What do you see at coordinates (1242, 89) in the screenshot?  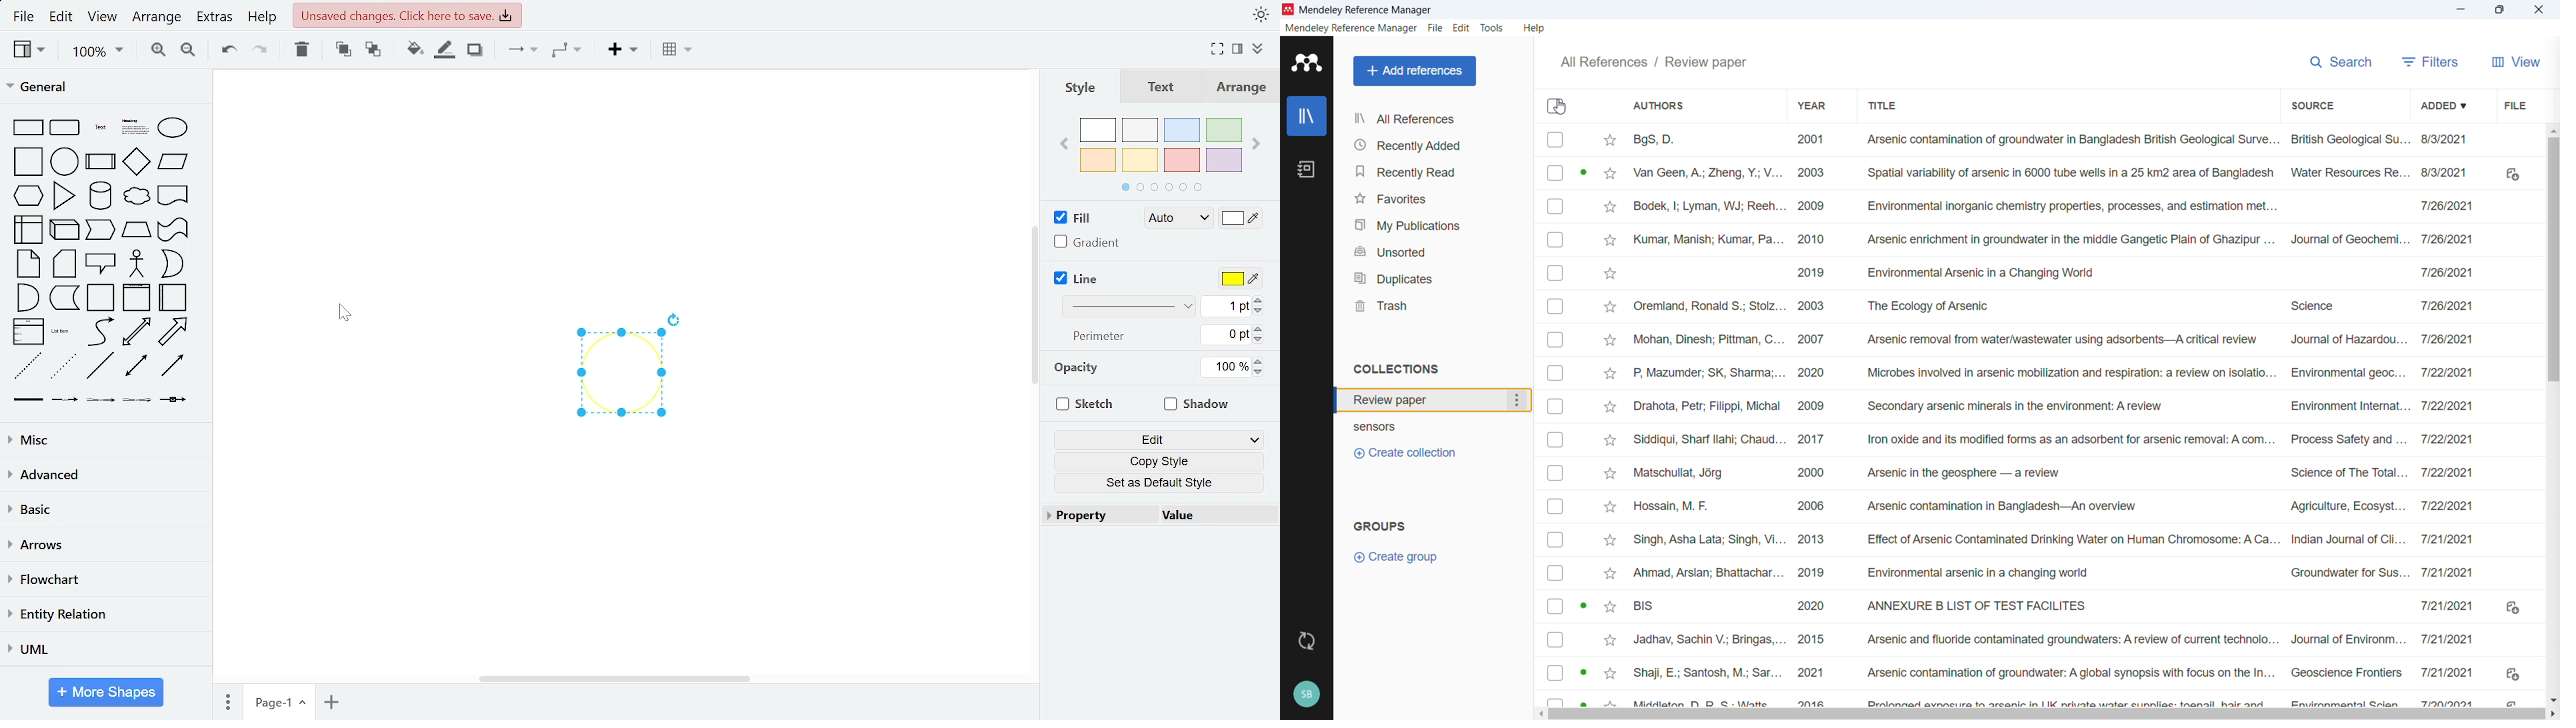 I see `arrange` at bounding box center [1242, 89].